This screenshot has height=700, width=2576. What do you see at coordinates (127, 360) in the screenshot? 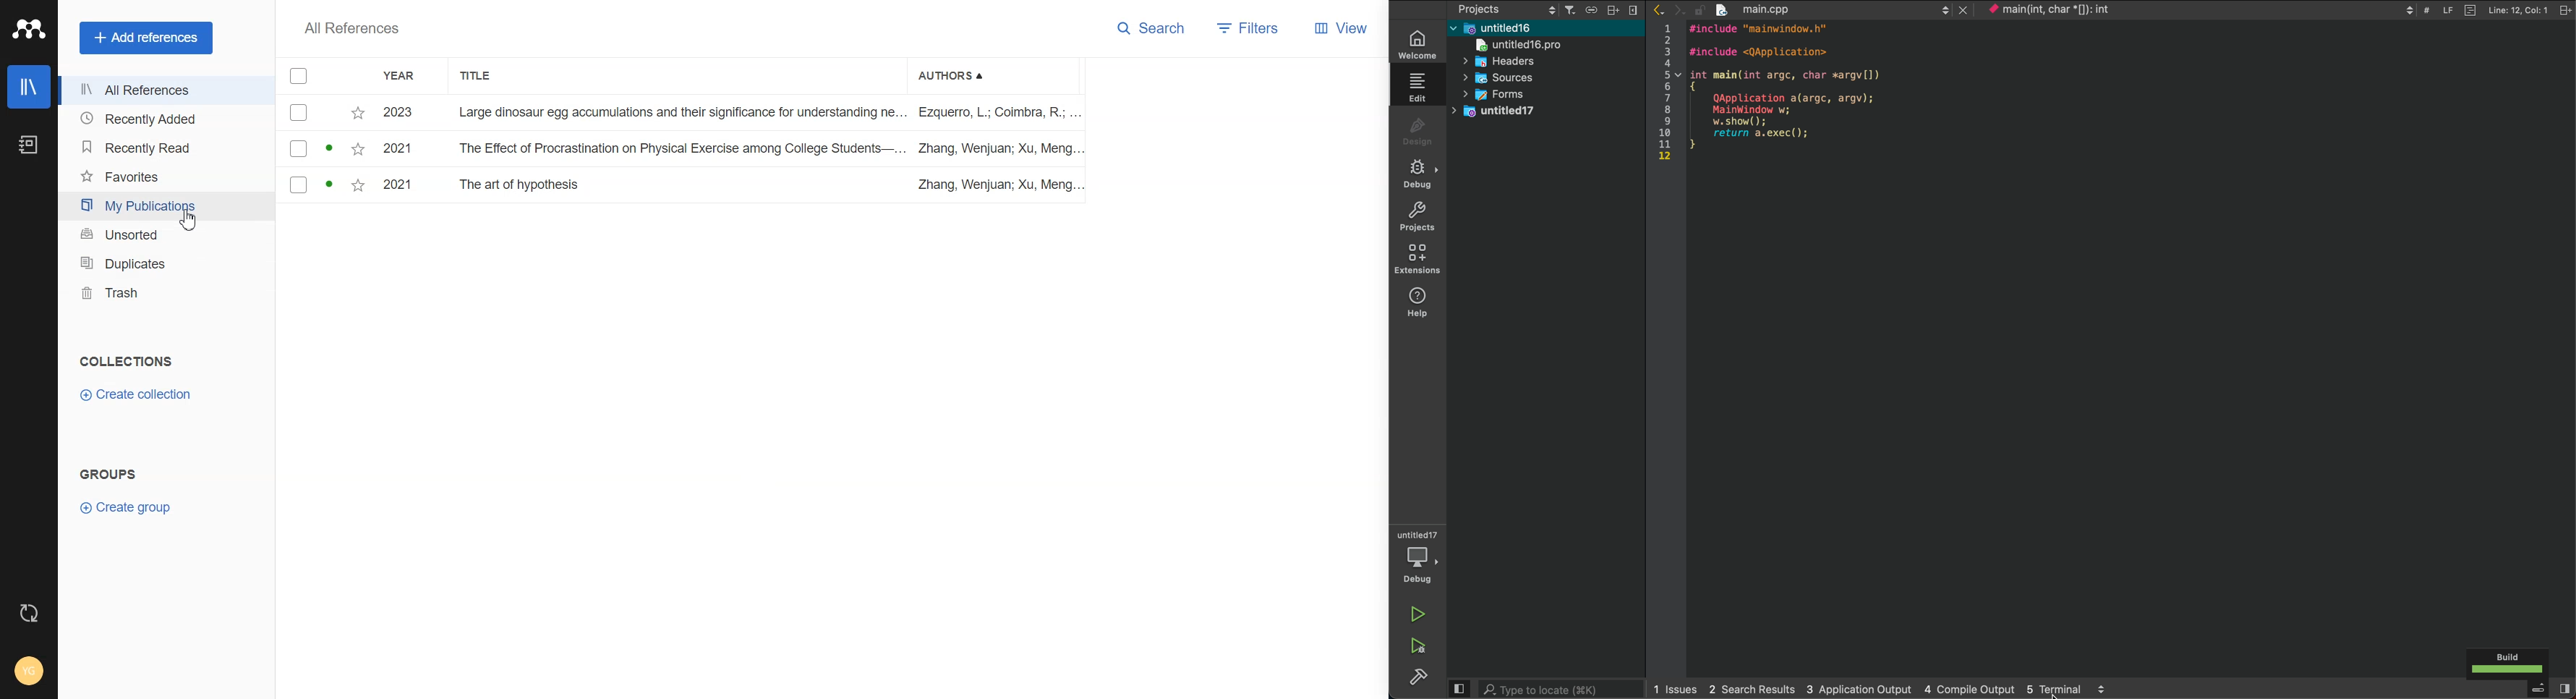
I see `Text` at bounding box center [127, 360].